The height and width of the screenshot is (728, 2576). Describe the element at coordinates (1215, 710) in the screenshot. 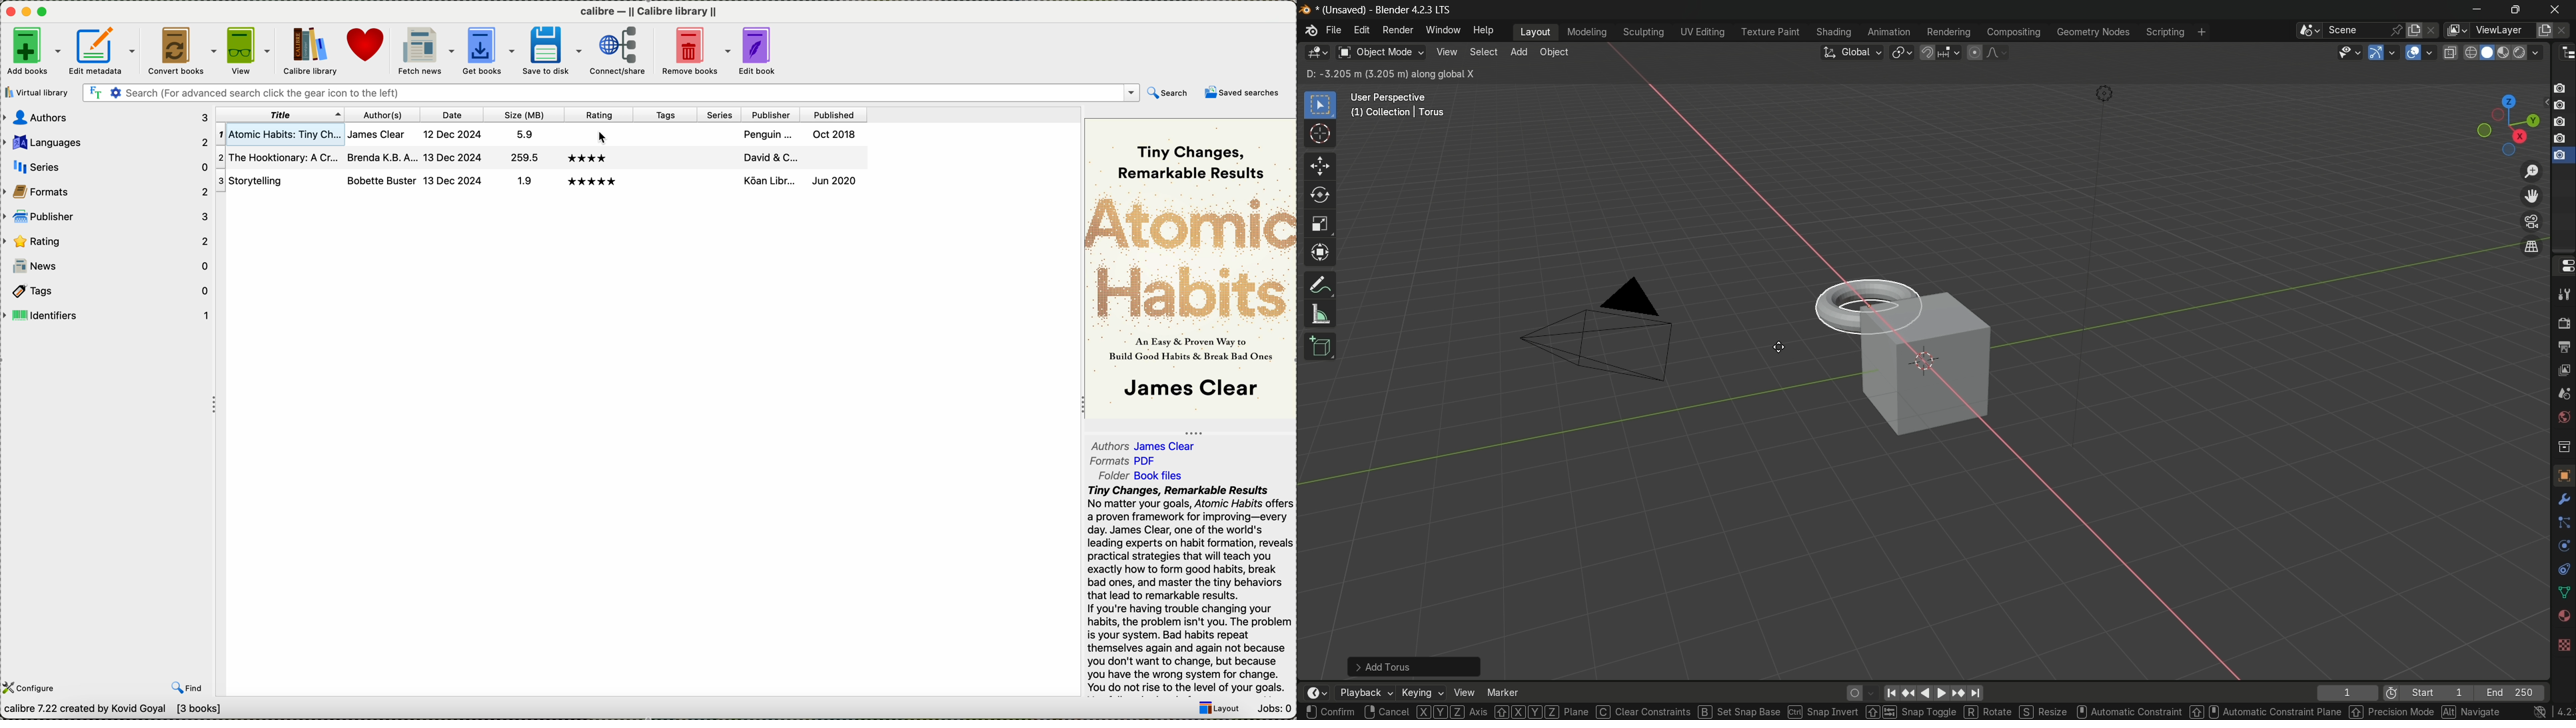

I see `Layout` at that location.